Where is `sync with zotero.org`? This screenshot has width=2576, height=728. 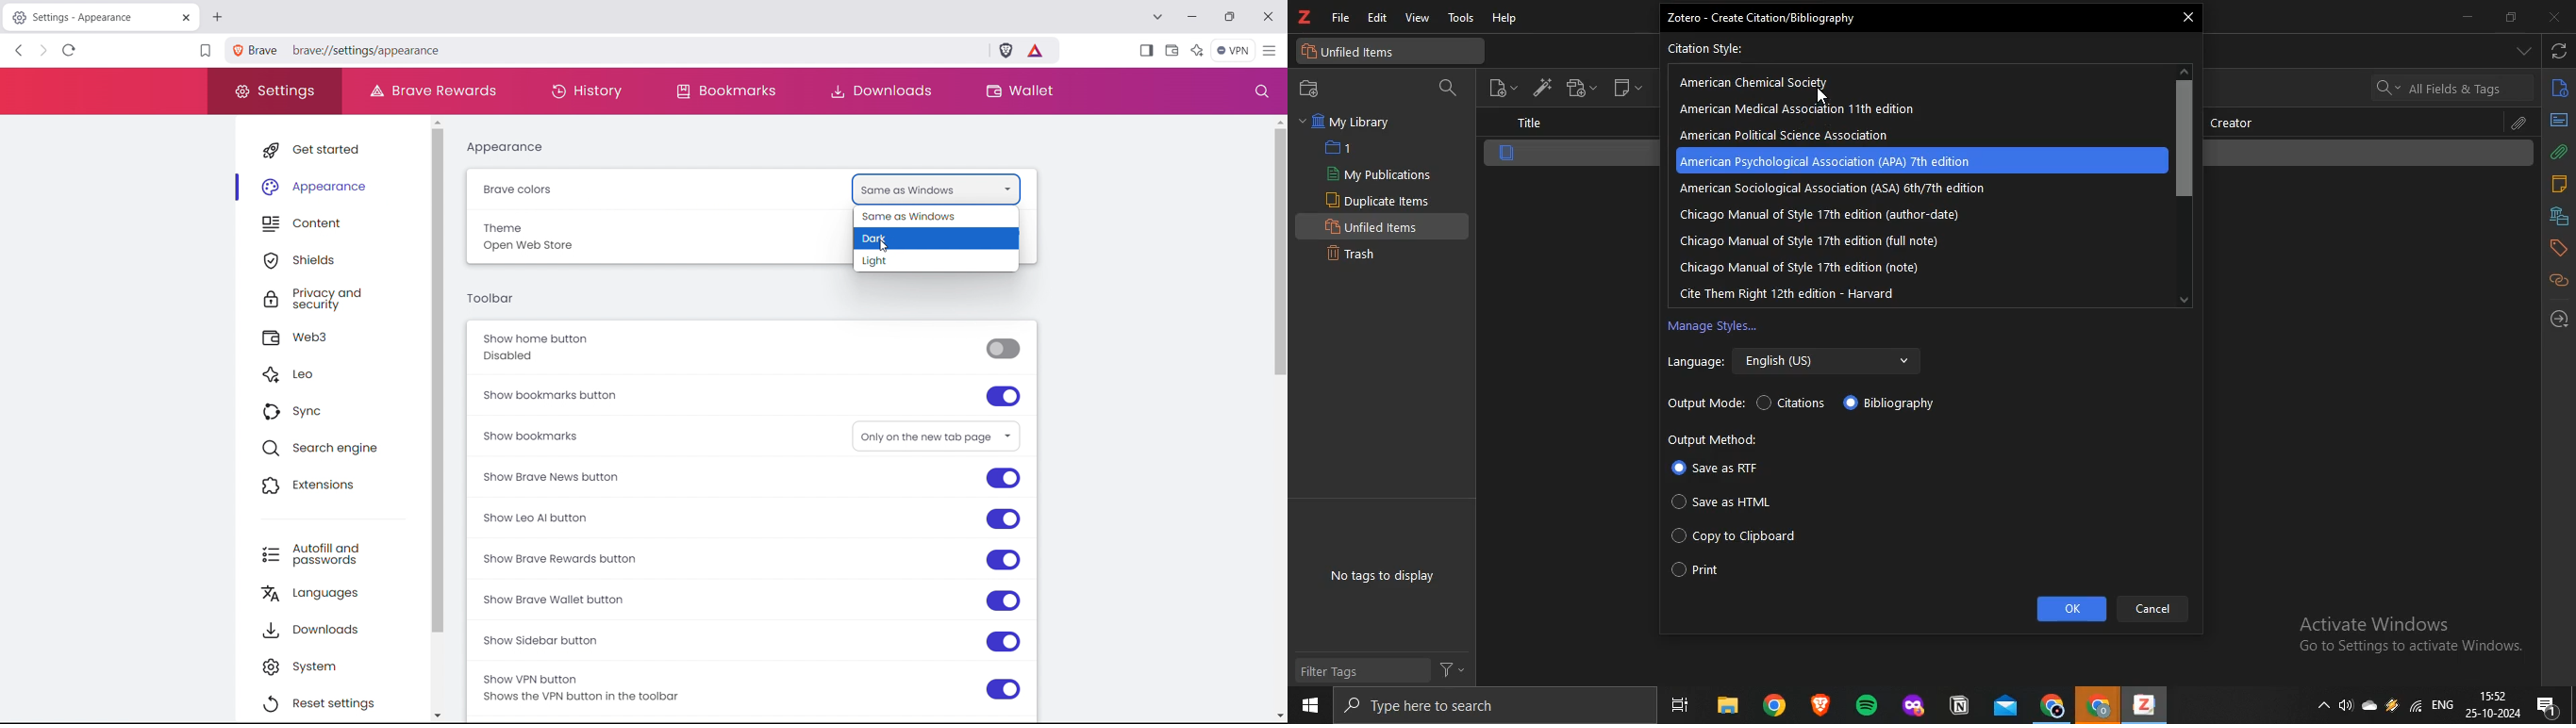
sync with zotero.org is located at coordinates (2560, 49).